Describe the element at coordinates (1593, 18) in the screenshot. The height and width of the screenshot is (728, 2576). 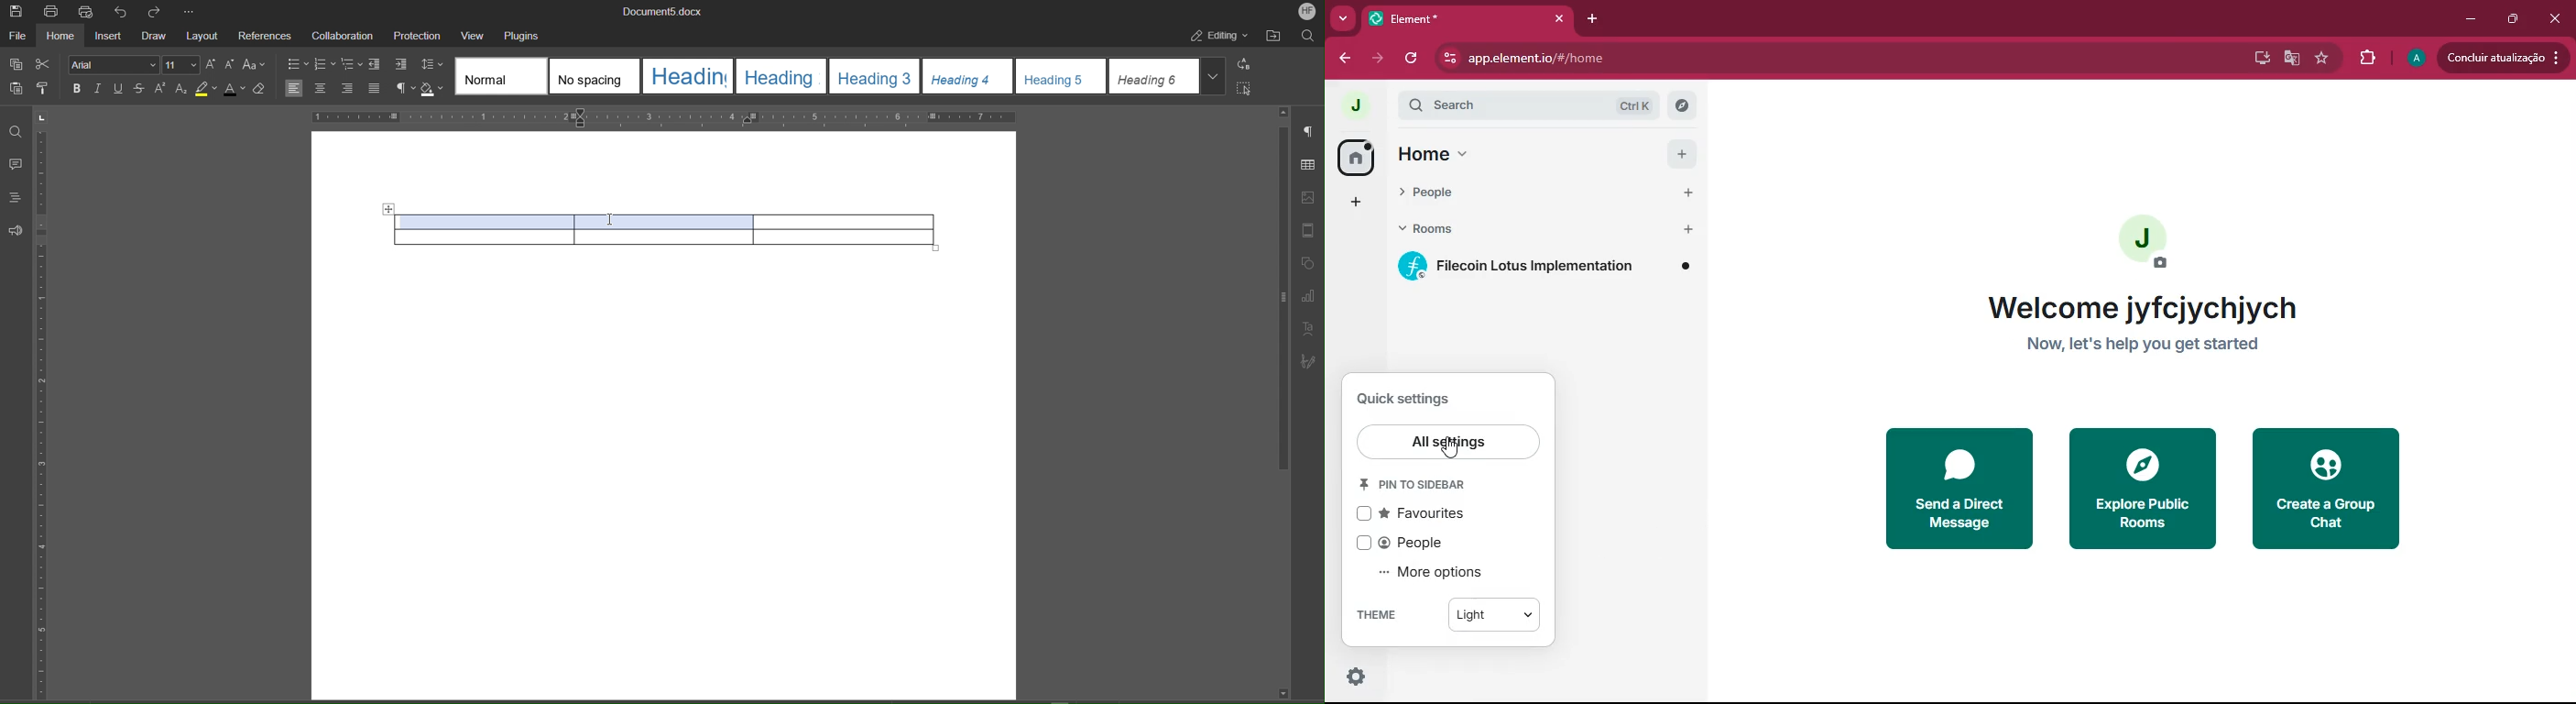
I see `add tab` at that location.